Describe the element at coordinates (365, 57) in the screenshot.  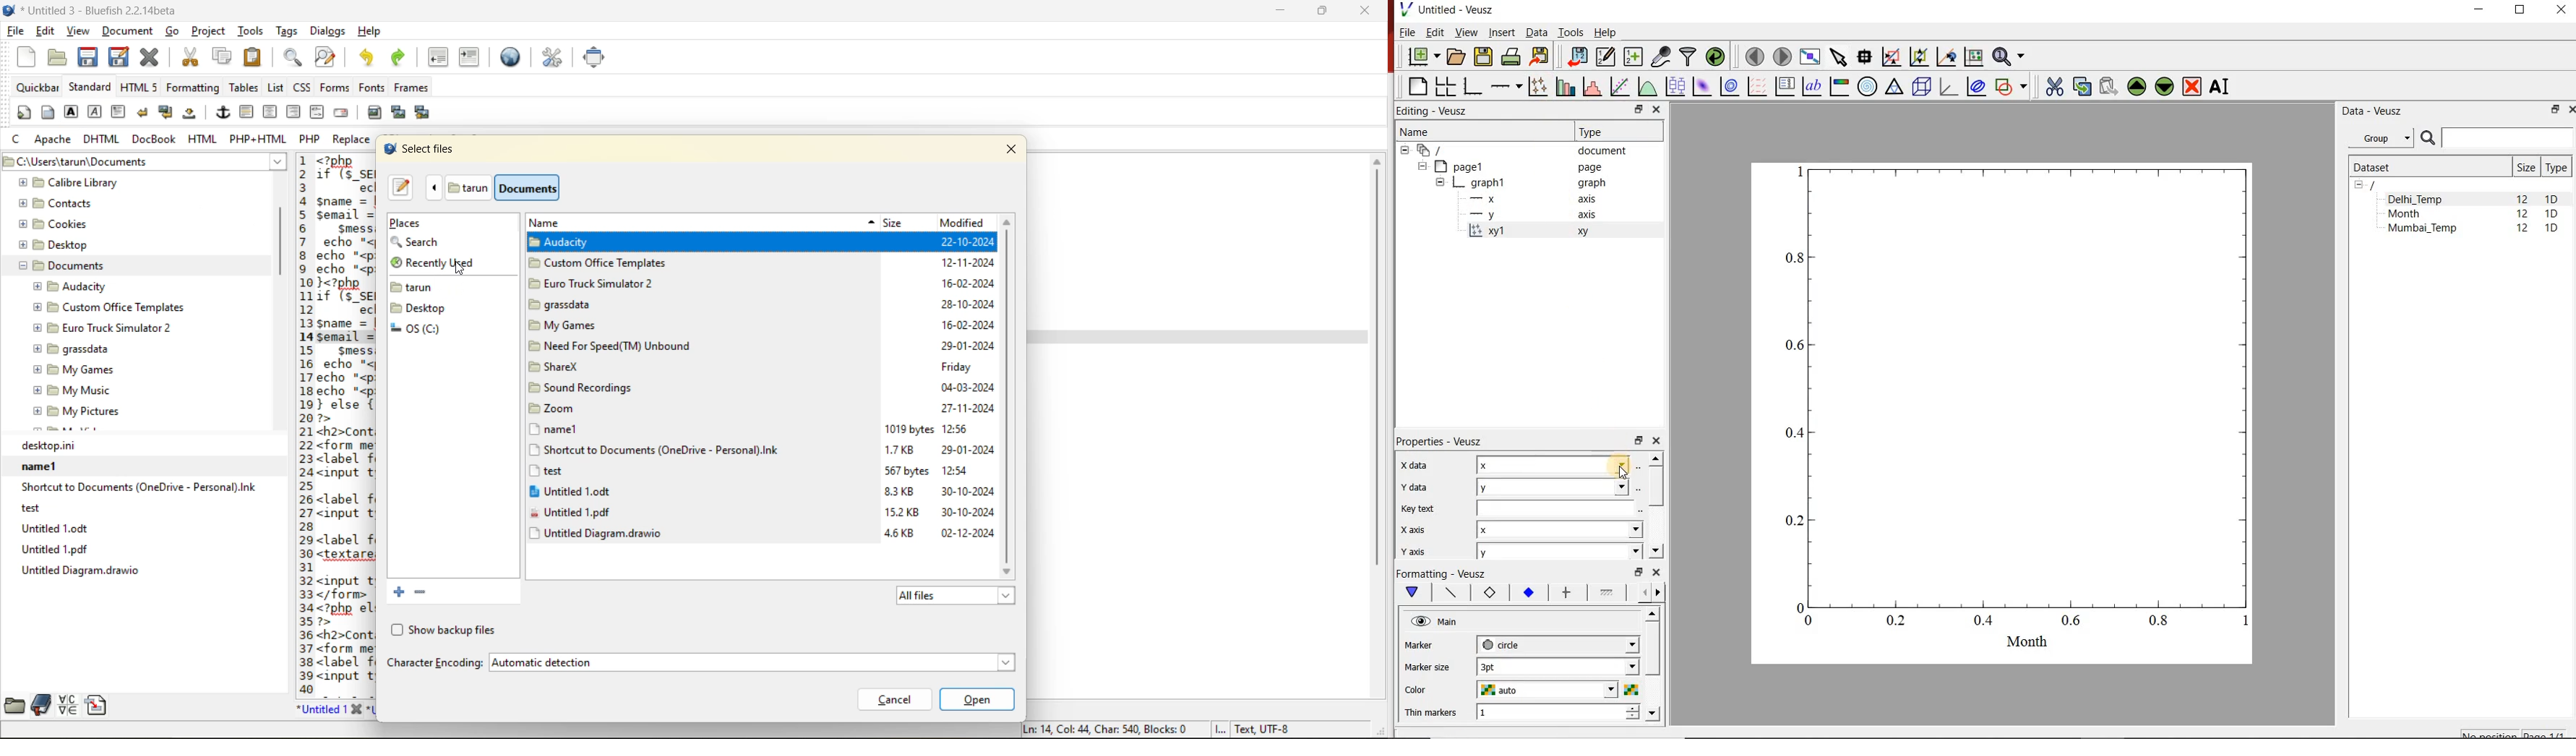
I see `undo` at that location.